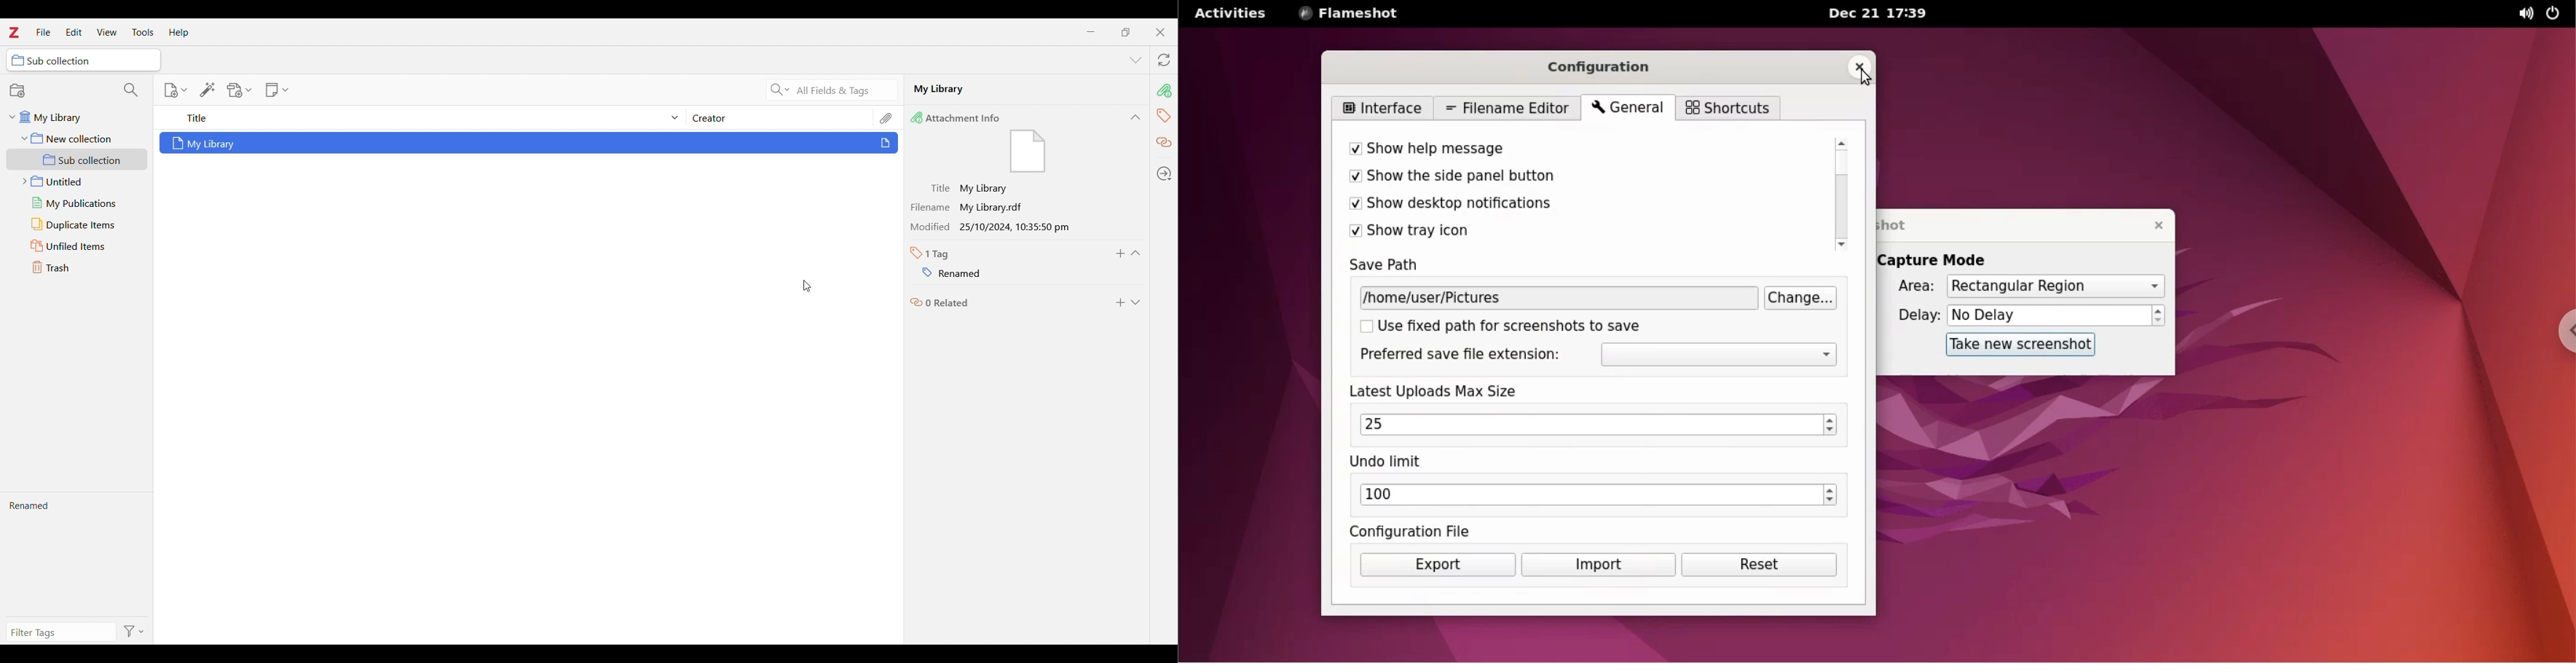 Image resolution: width=2576 pixels, height=672 pixels. What do you see at coordinates (74, 180) in the screenshot?
I see `Untitled folder` at bounding box center [74, 180].